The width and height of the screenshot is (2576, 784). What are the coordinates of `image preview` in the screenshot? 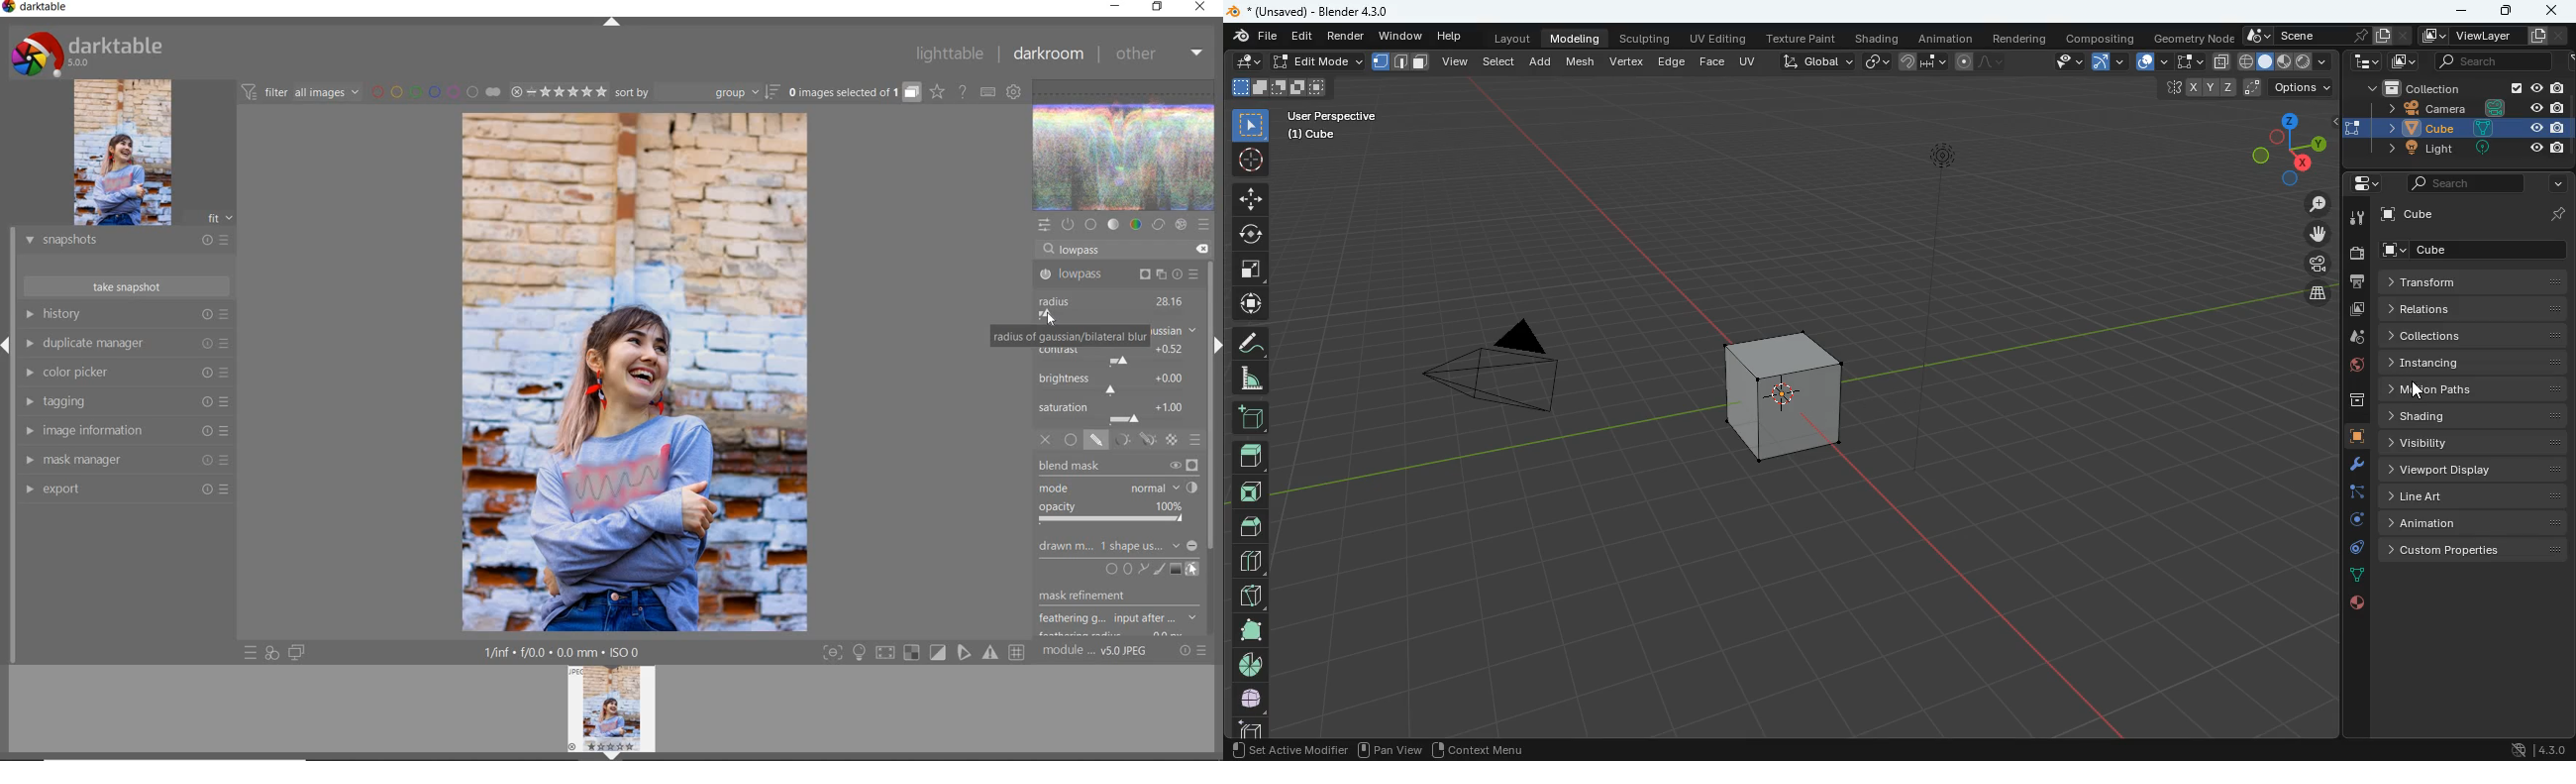 It's located at (616, 712).